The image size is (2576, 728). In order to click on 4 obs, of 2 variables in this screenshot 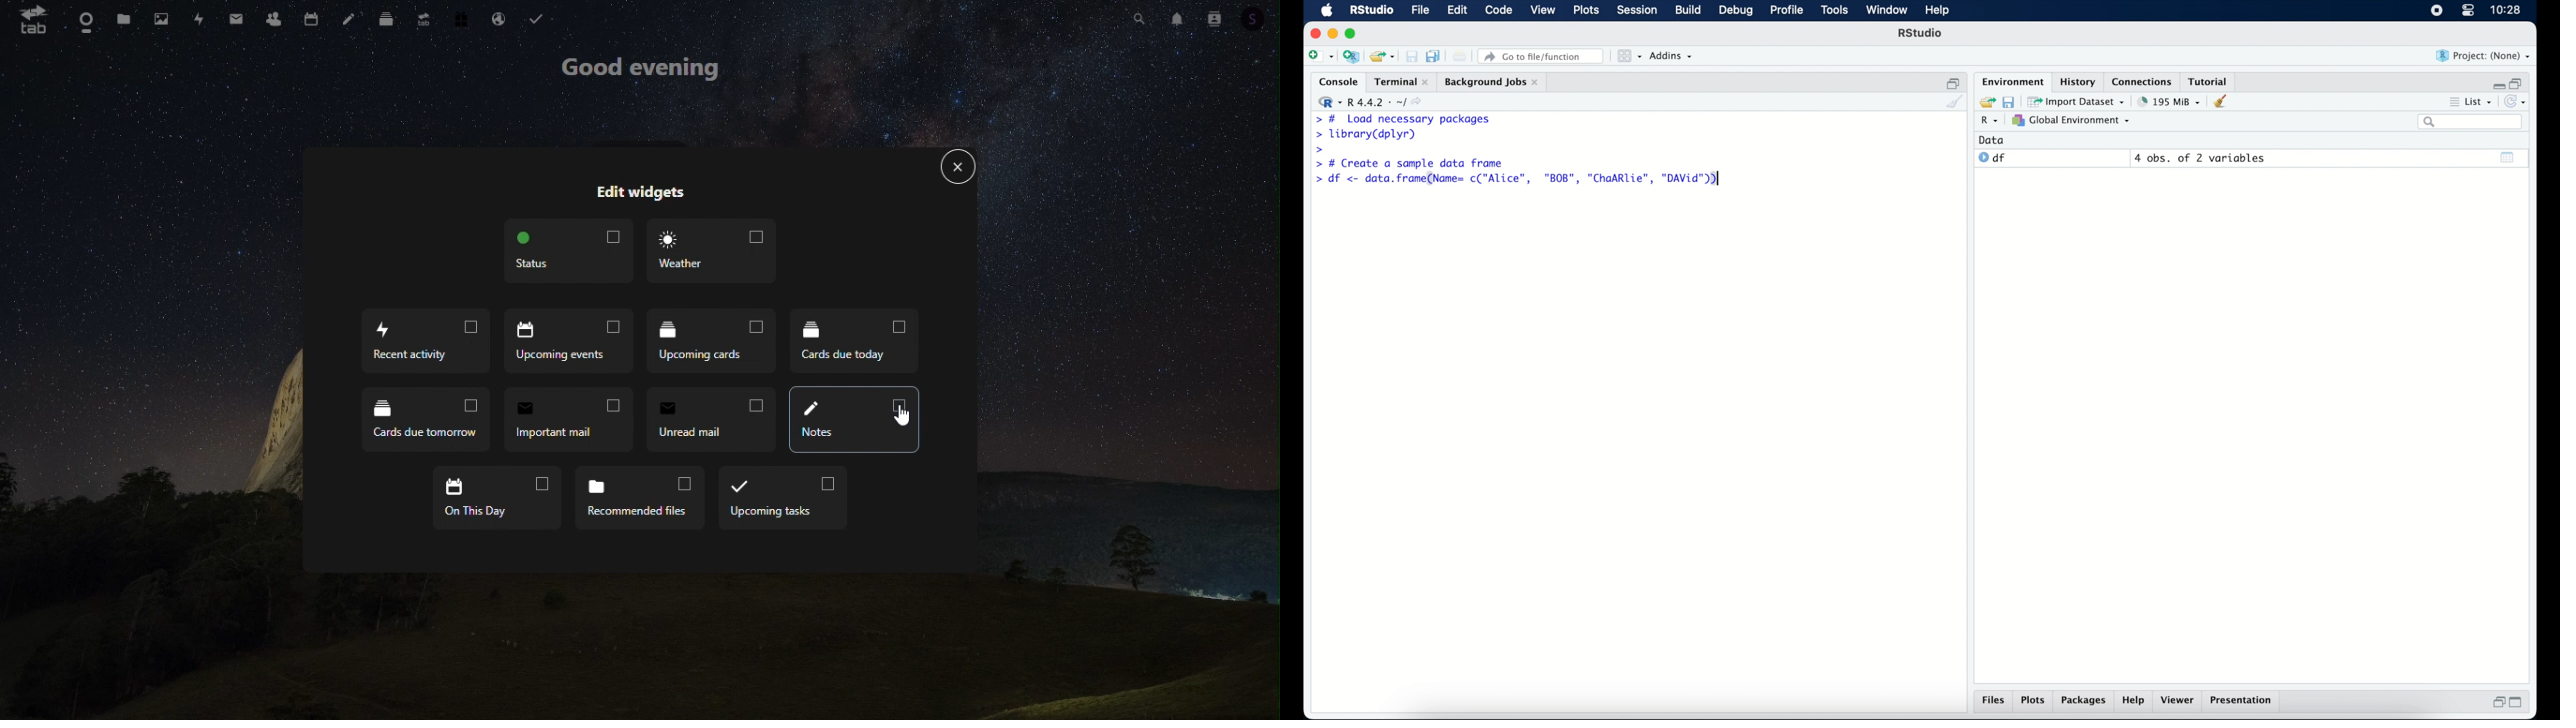, I will do `click(2200, 158)`.